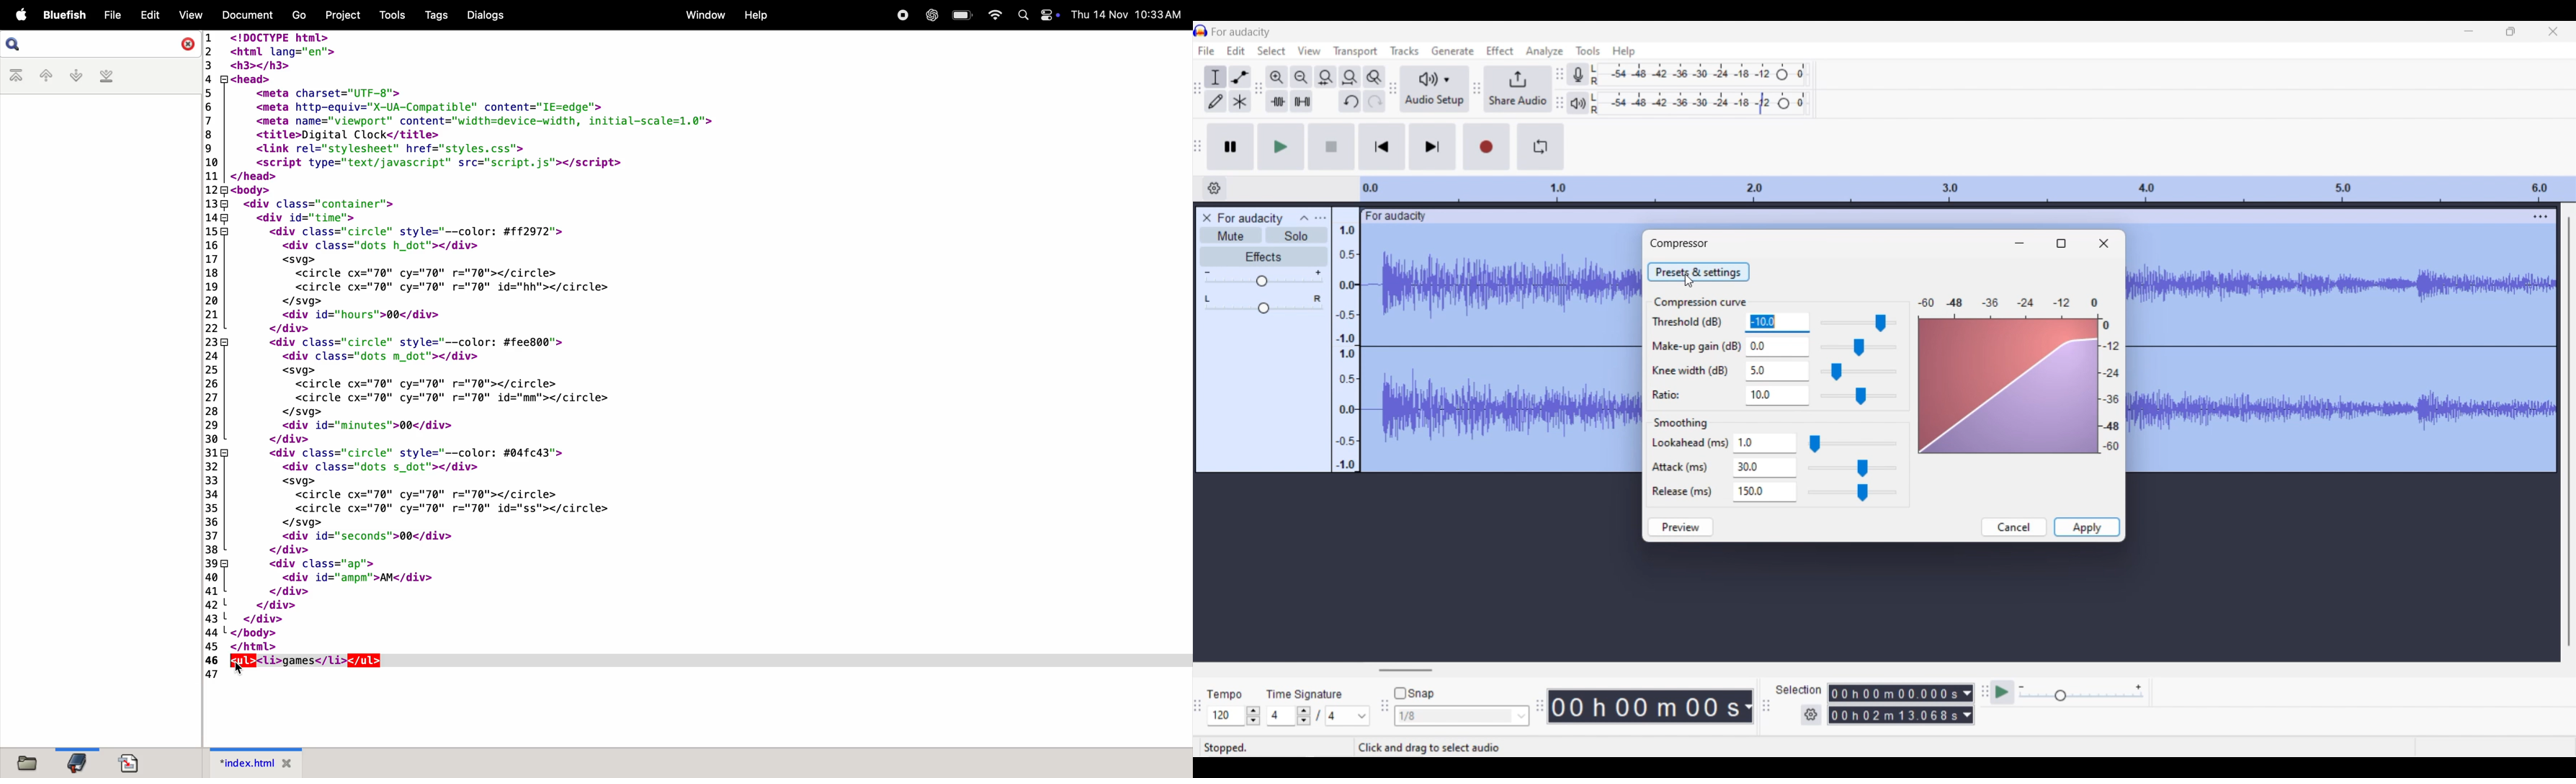  What do you see at coordinates (2103, 243) in the screenshot?
I see `Close` at bounding box center [2103, 243].